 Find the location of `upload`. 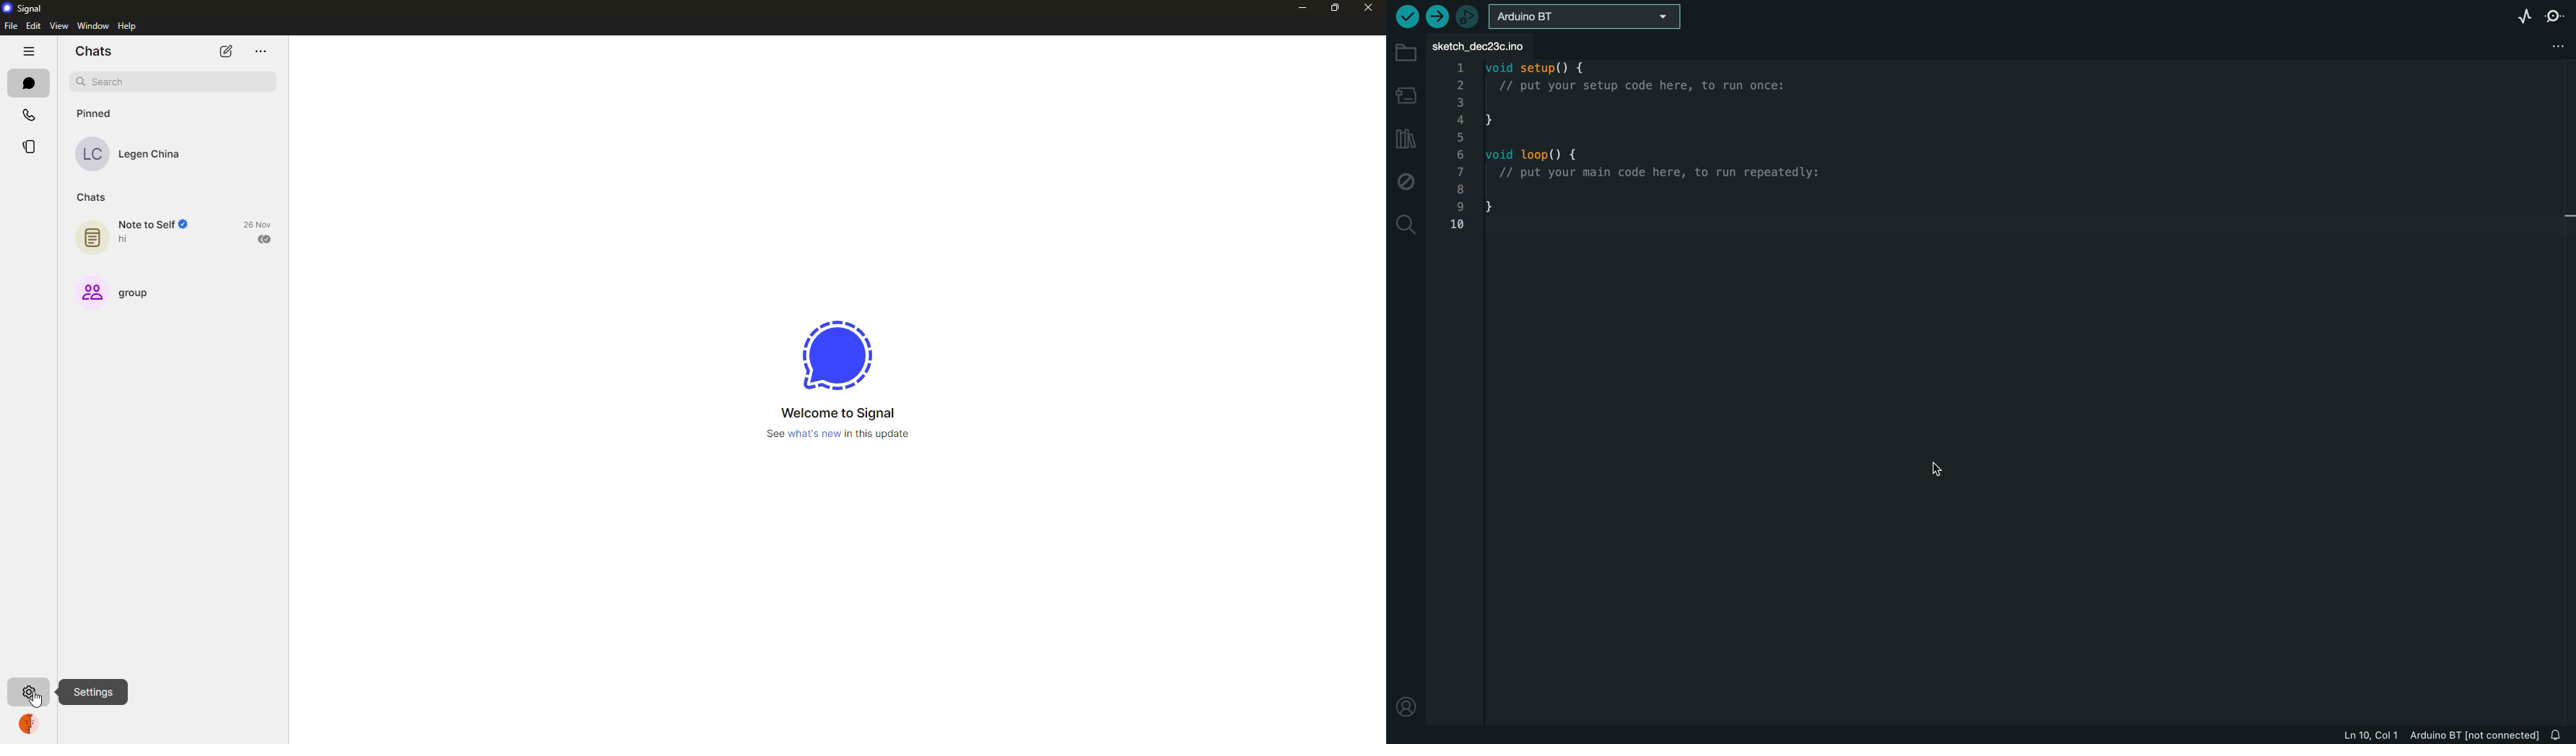

upload is located at coordinates (1436, 16).